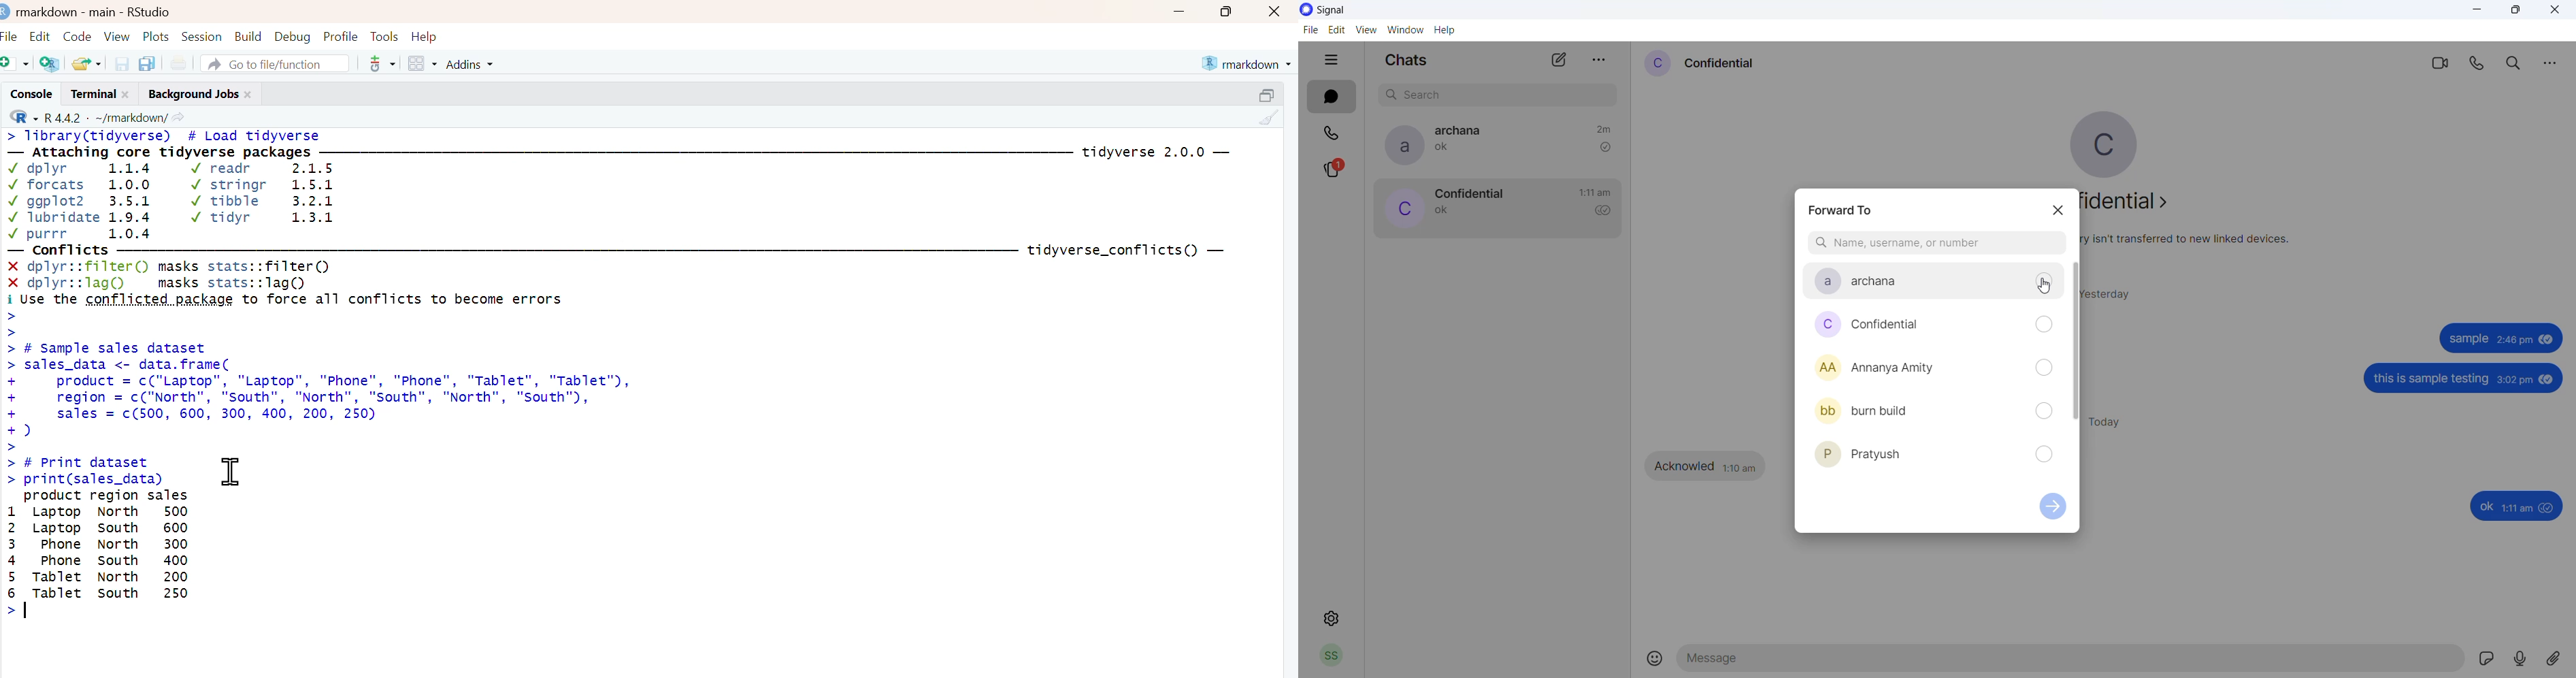 The image size is (2576, 700). What do you see at coordinates (1823, 368) in the screenshot?
I see `profile pictures` at bounding box center [1823, 368].